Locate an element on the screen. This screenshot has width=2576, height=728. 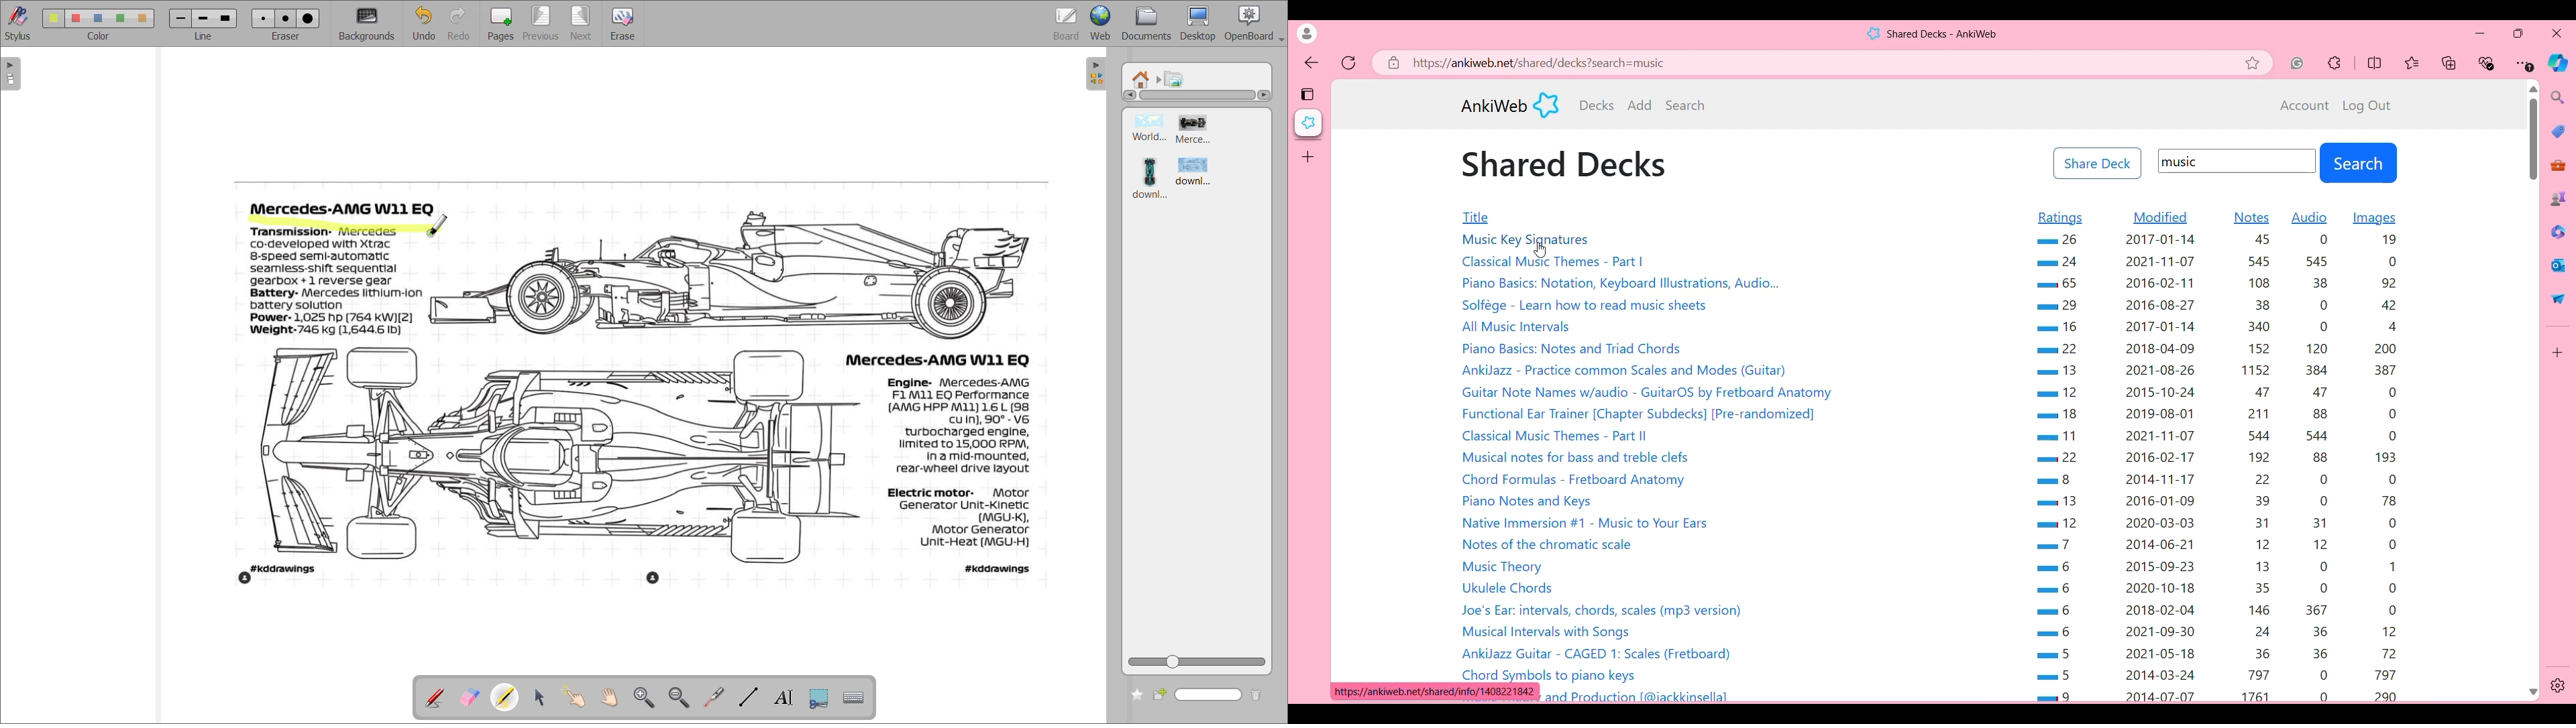
Input search is located at coordinates (2237, 161).